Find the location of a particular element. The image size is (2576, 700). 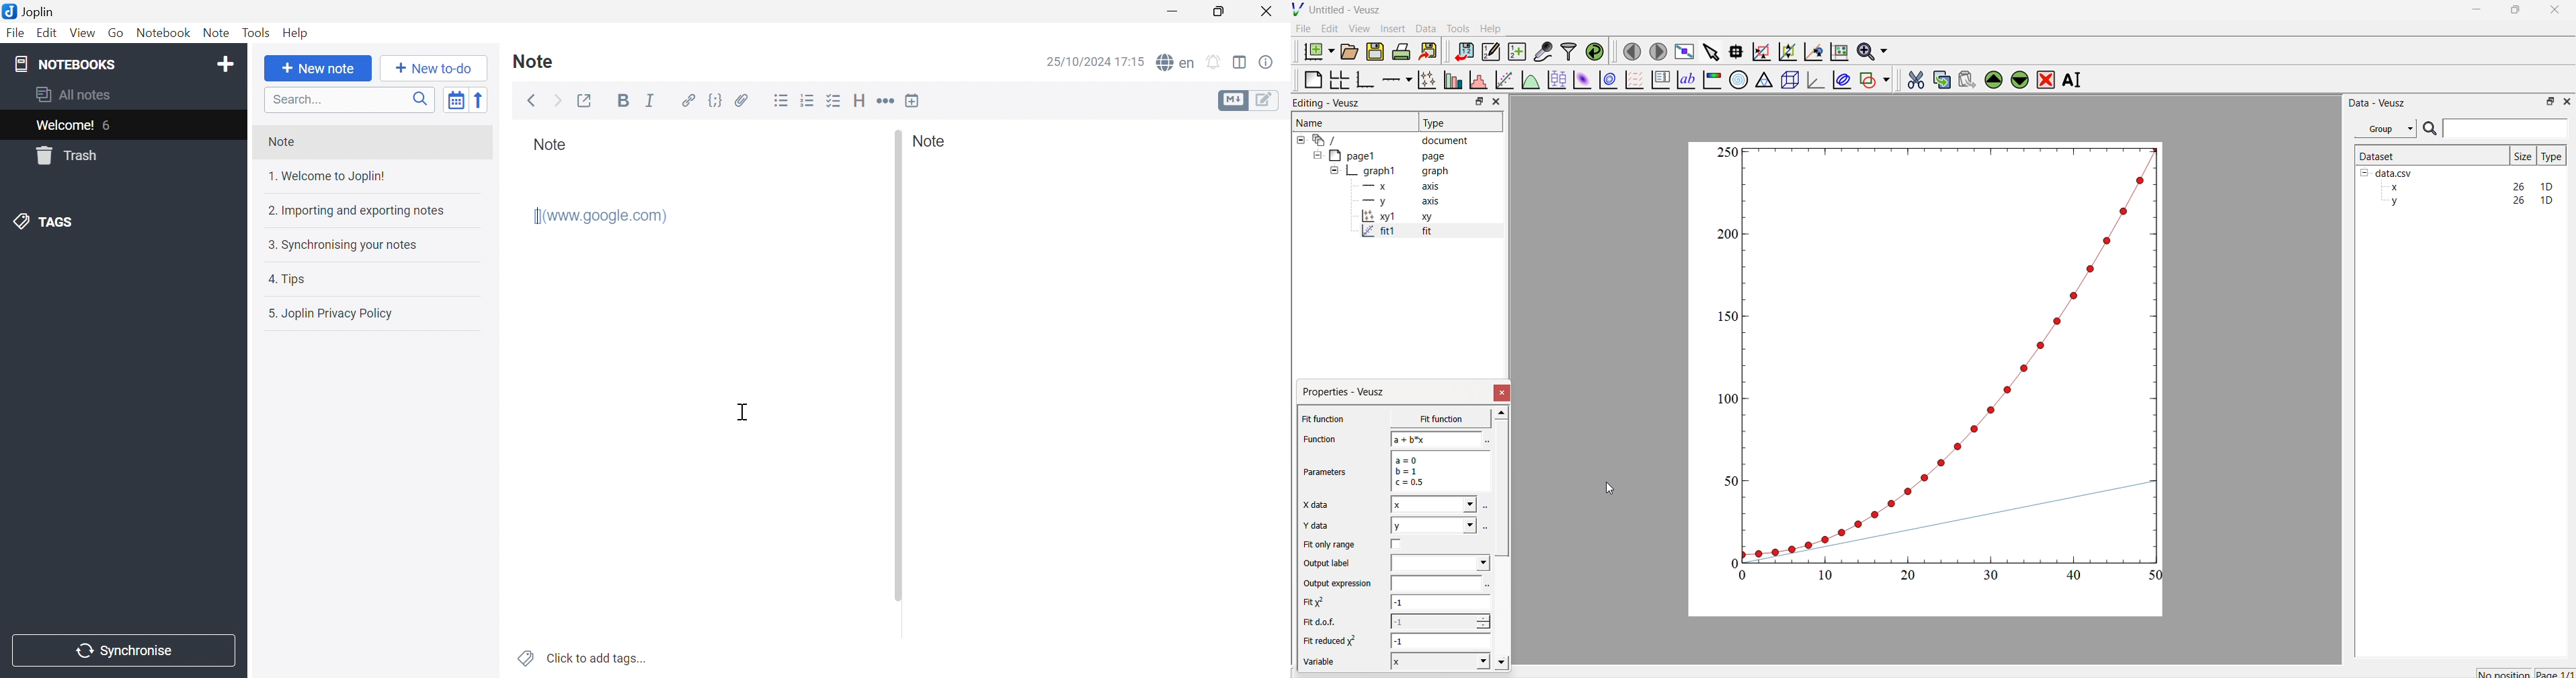

Numbered List is located at coordinates (807, 100).